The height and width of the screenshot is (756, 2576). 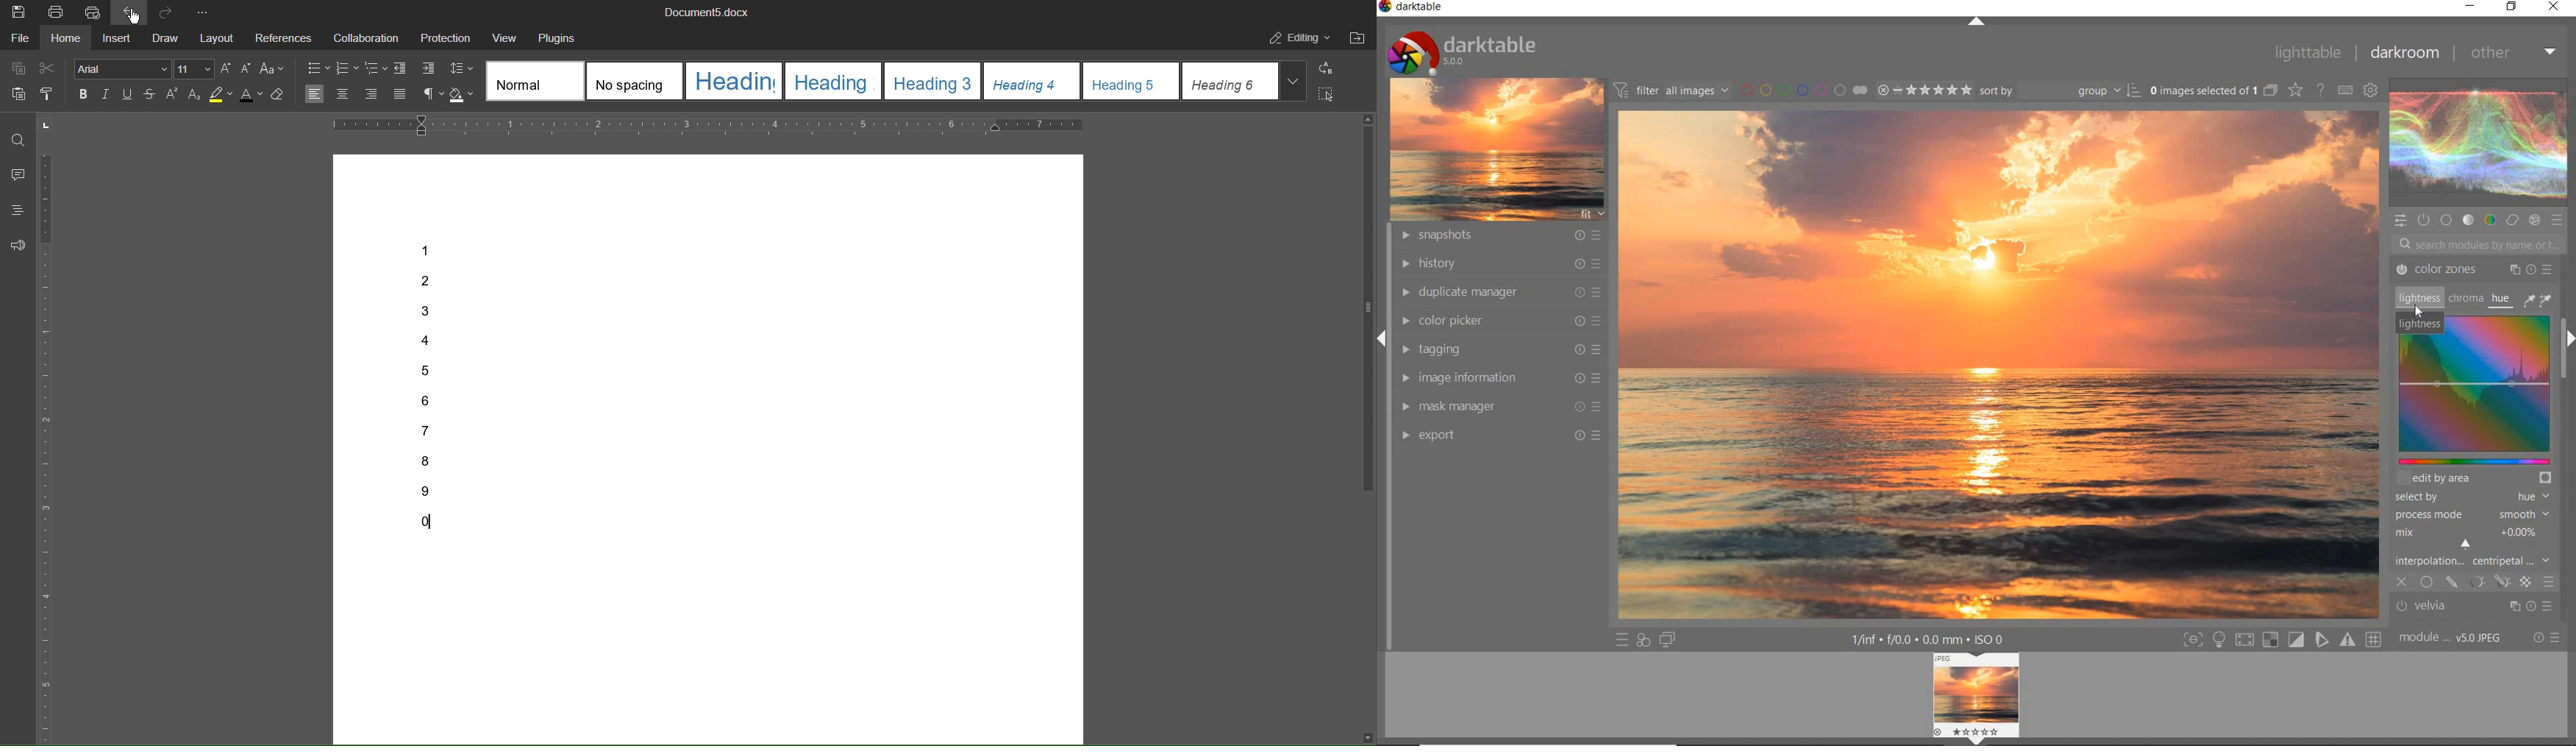 What do you see at coordinates (251, 93) in the screenshot?
I see `Text Color` at bounding box center [251, 93].